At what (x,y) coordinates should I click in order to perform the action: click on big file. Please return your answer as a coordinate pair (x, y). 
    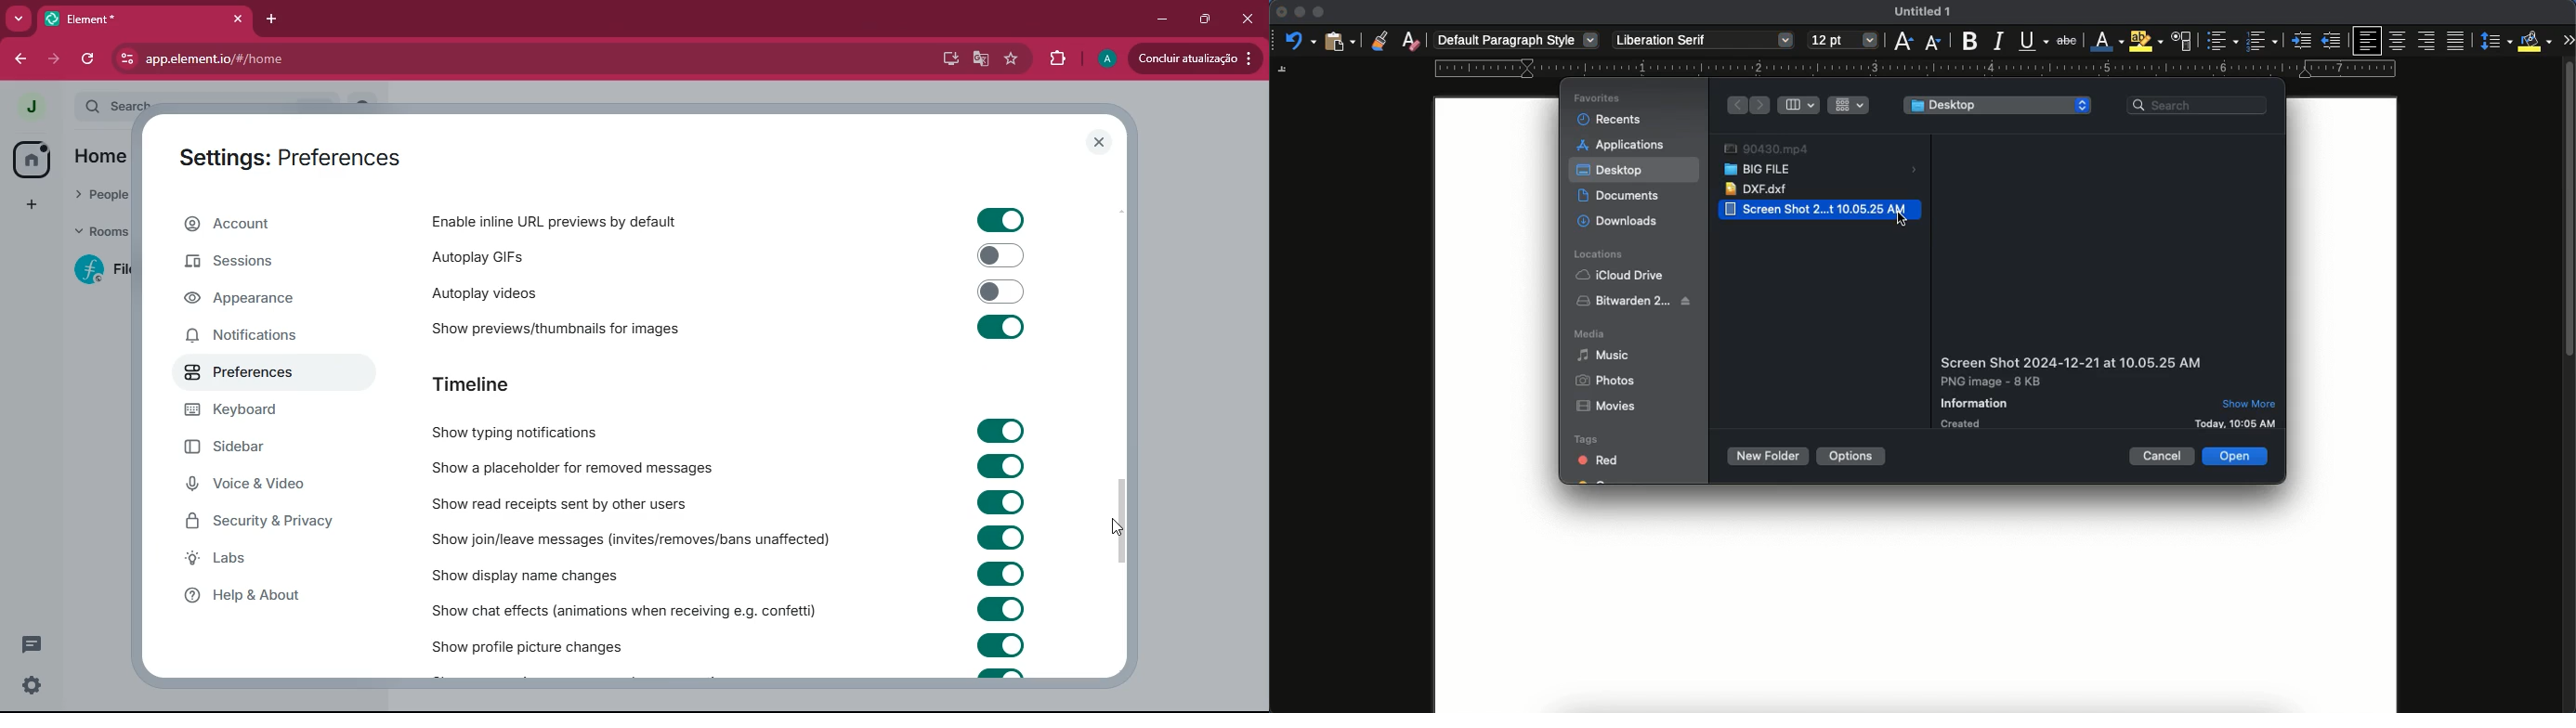
    Looking at the image, I should click on (1826, 169).